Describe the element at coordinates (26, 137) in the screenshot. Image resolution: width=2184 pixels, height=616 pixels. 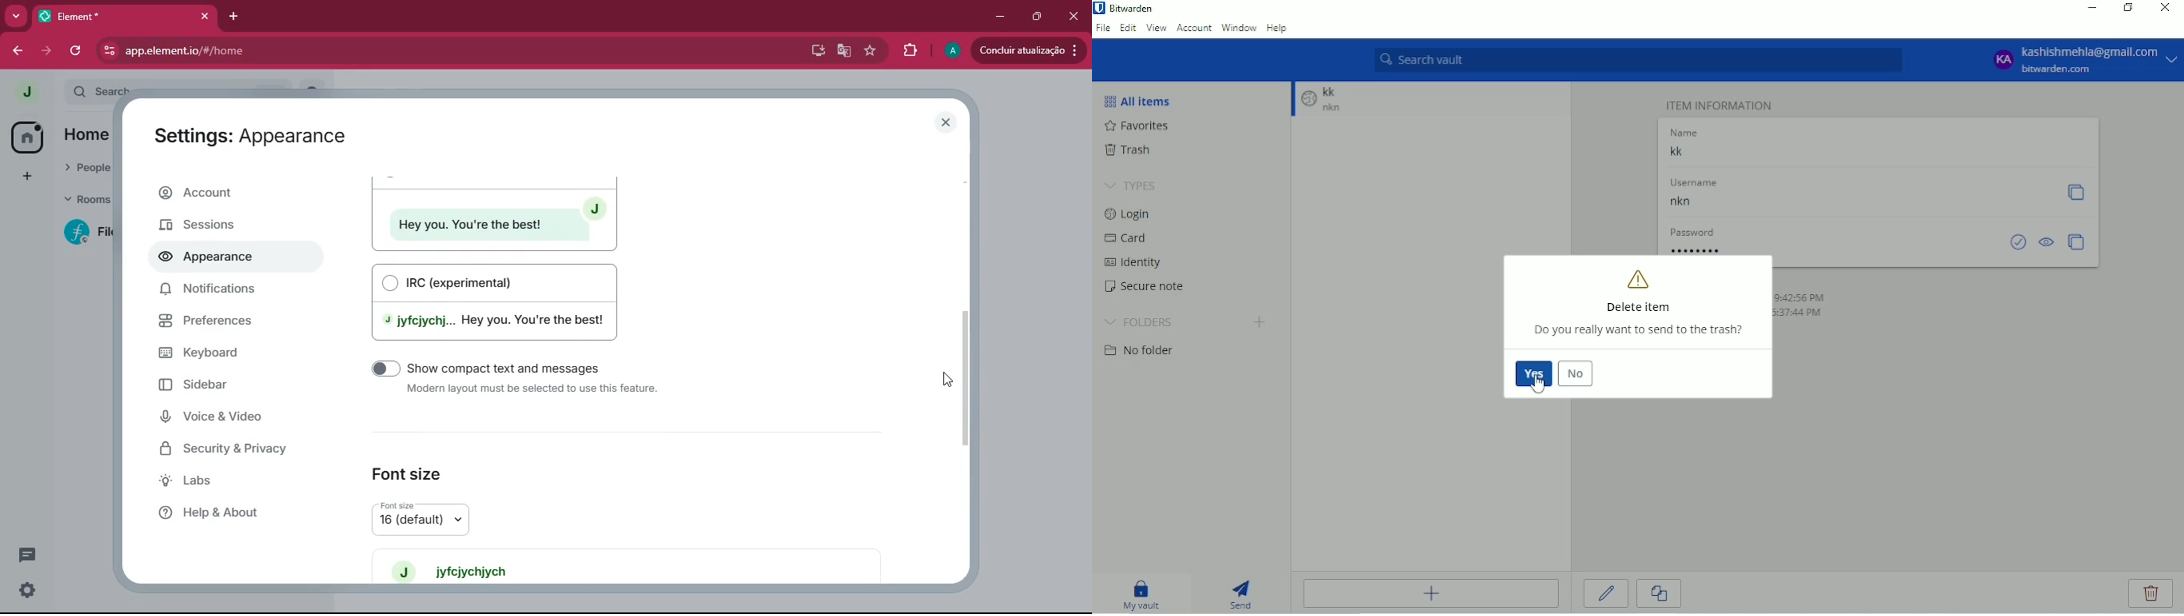
I see `home` at that location.